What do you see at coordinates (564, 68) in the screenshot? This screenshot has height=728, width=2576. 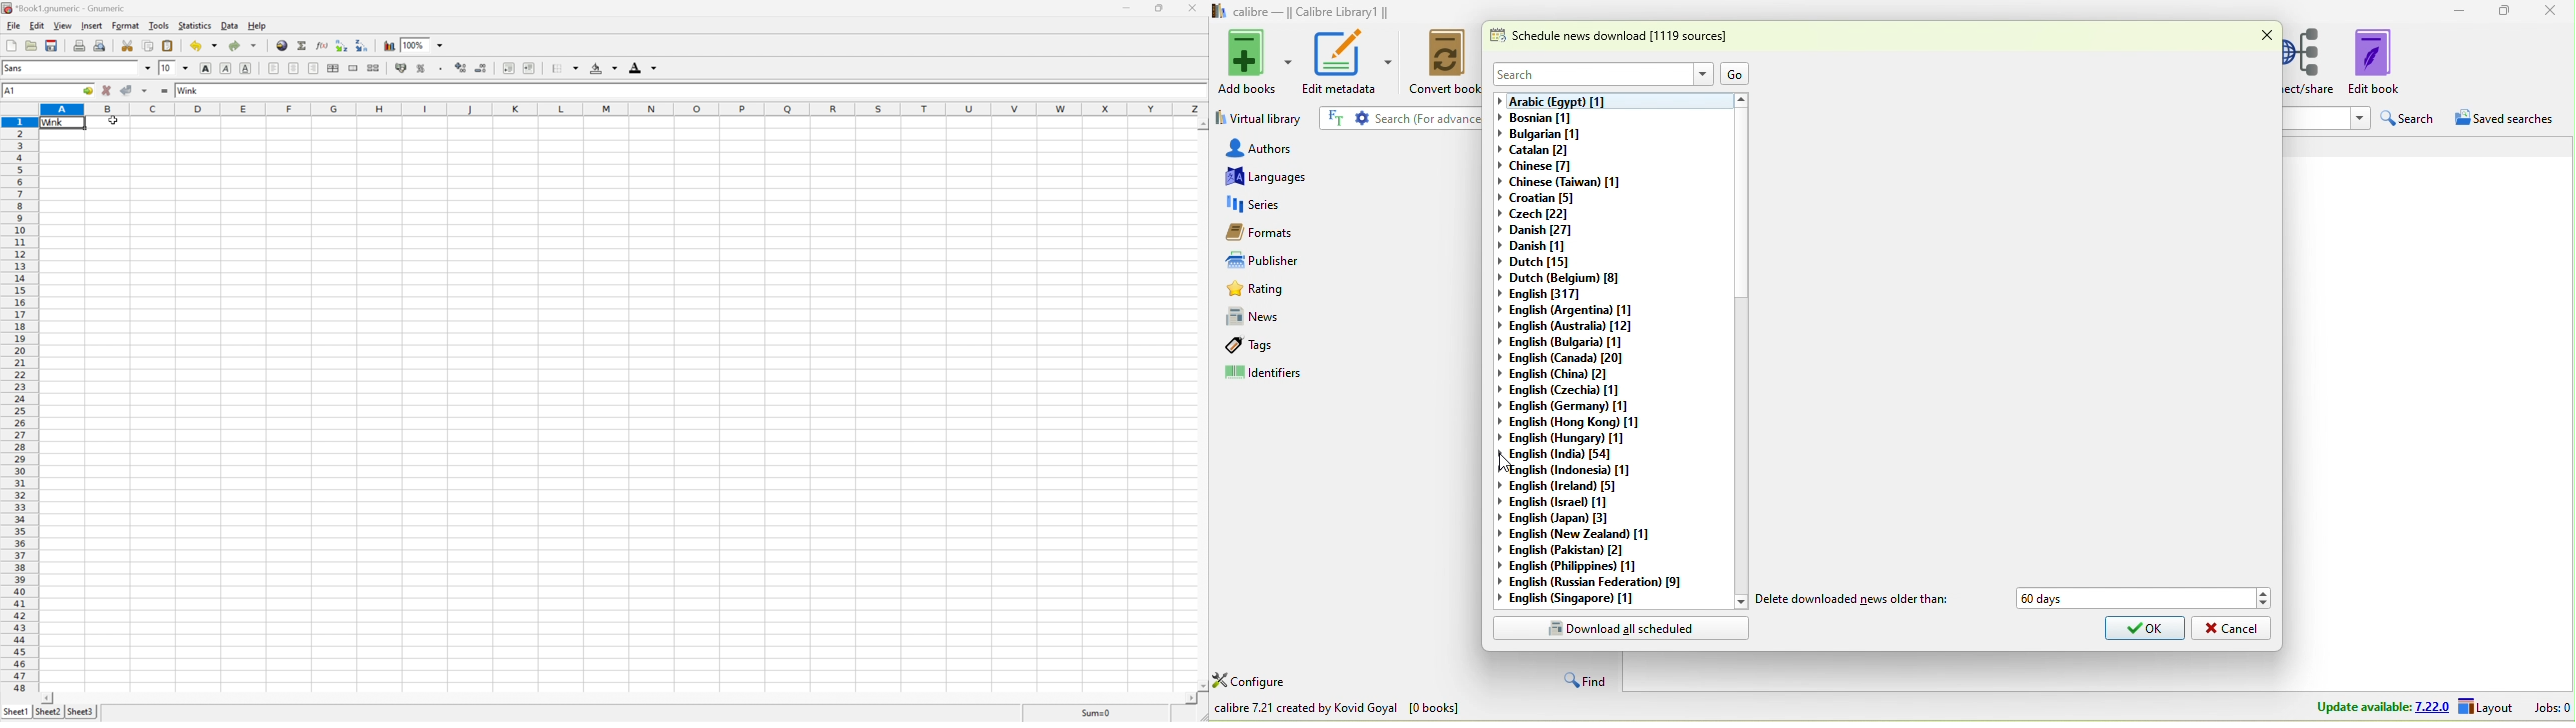 I see `borders` at bounding box center [564, 68].